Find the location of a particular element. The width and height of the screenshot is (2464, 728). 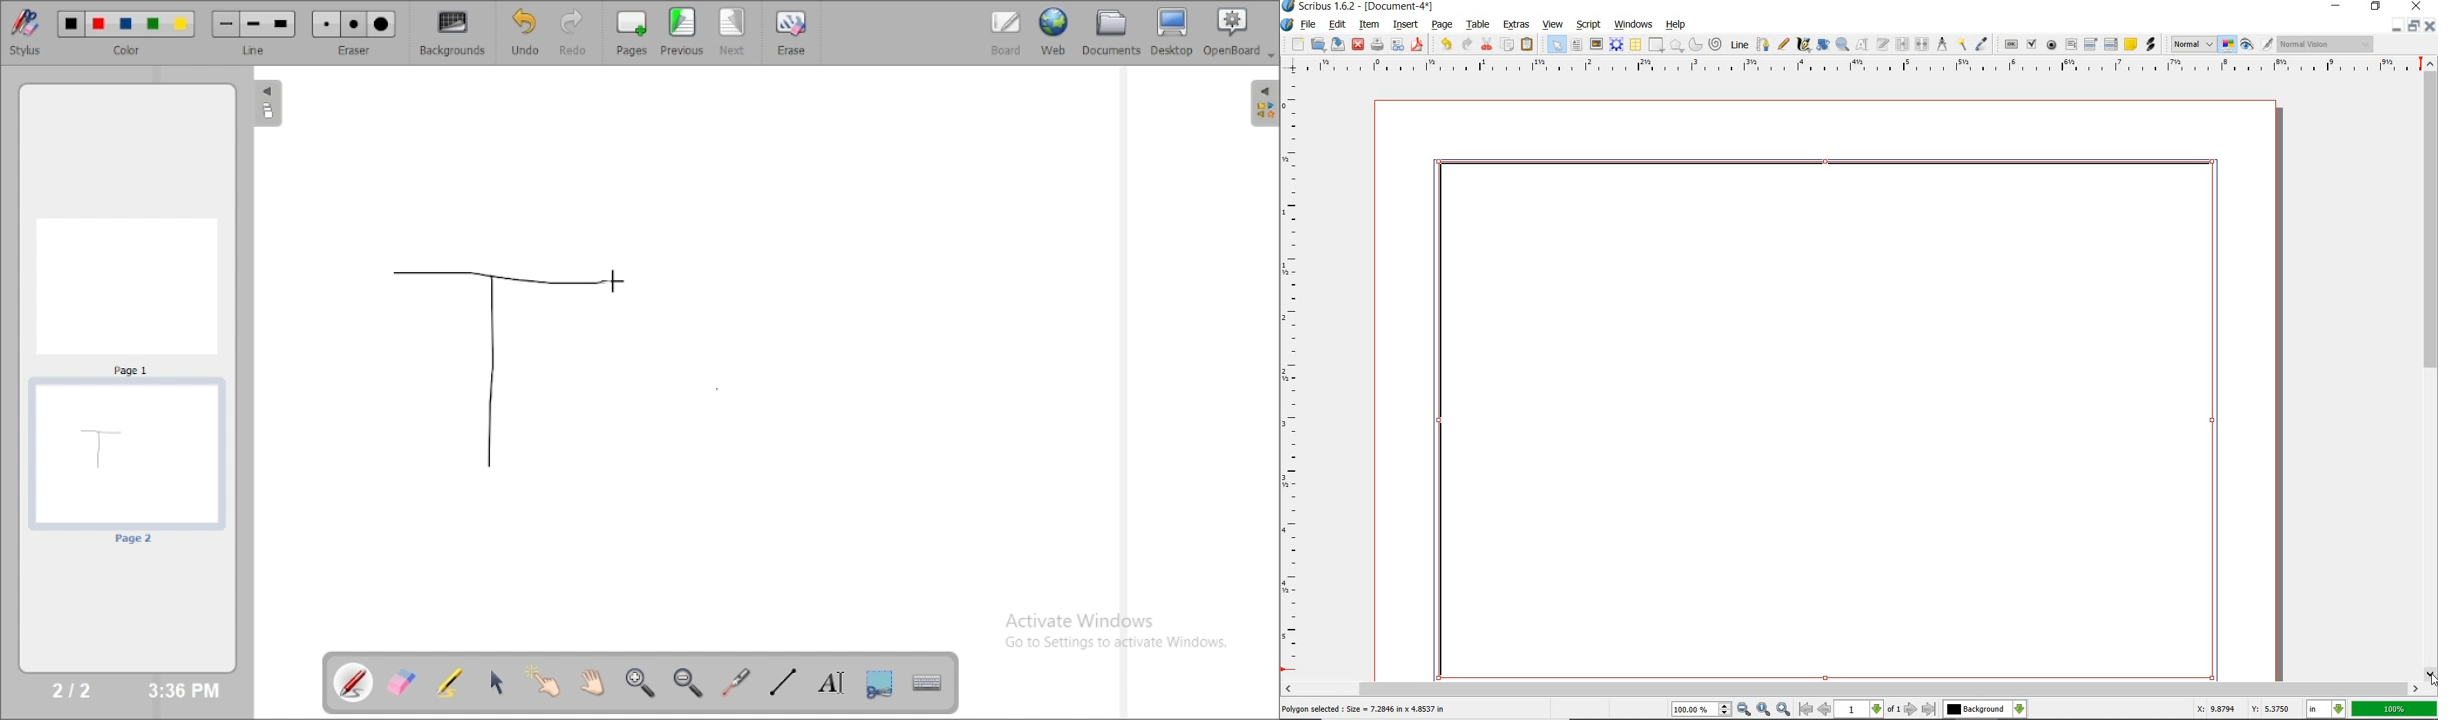

preview mode is located at coordinates (2257, 46).